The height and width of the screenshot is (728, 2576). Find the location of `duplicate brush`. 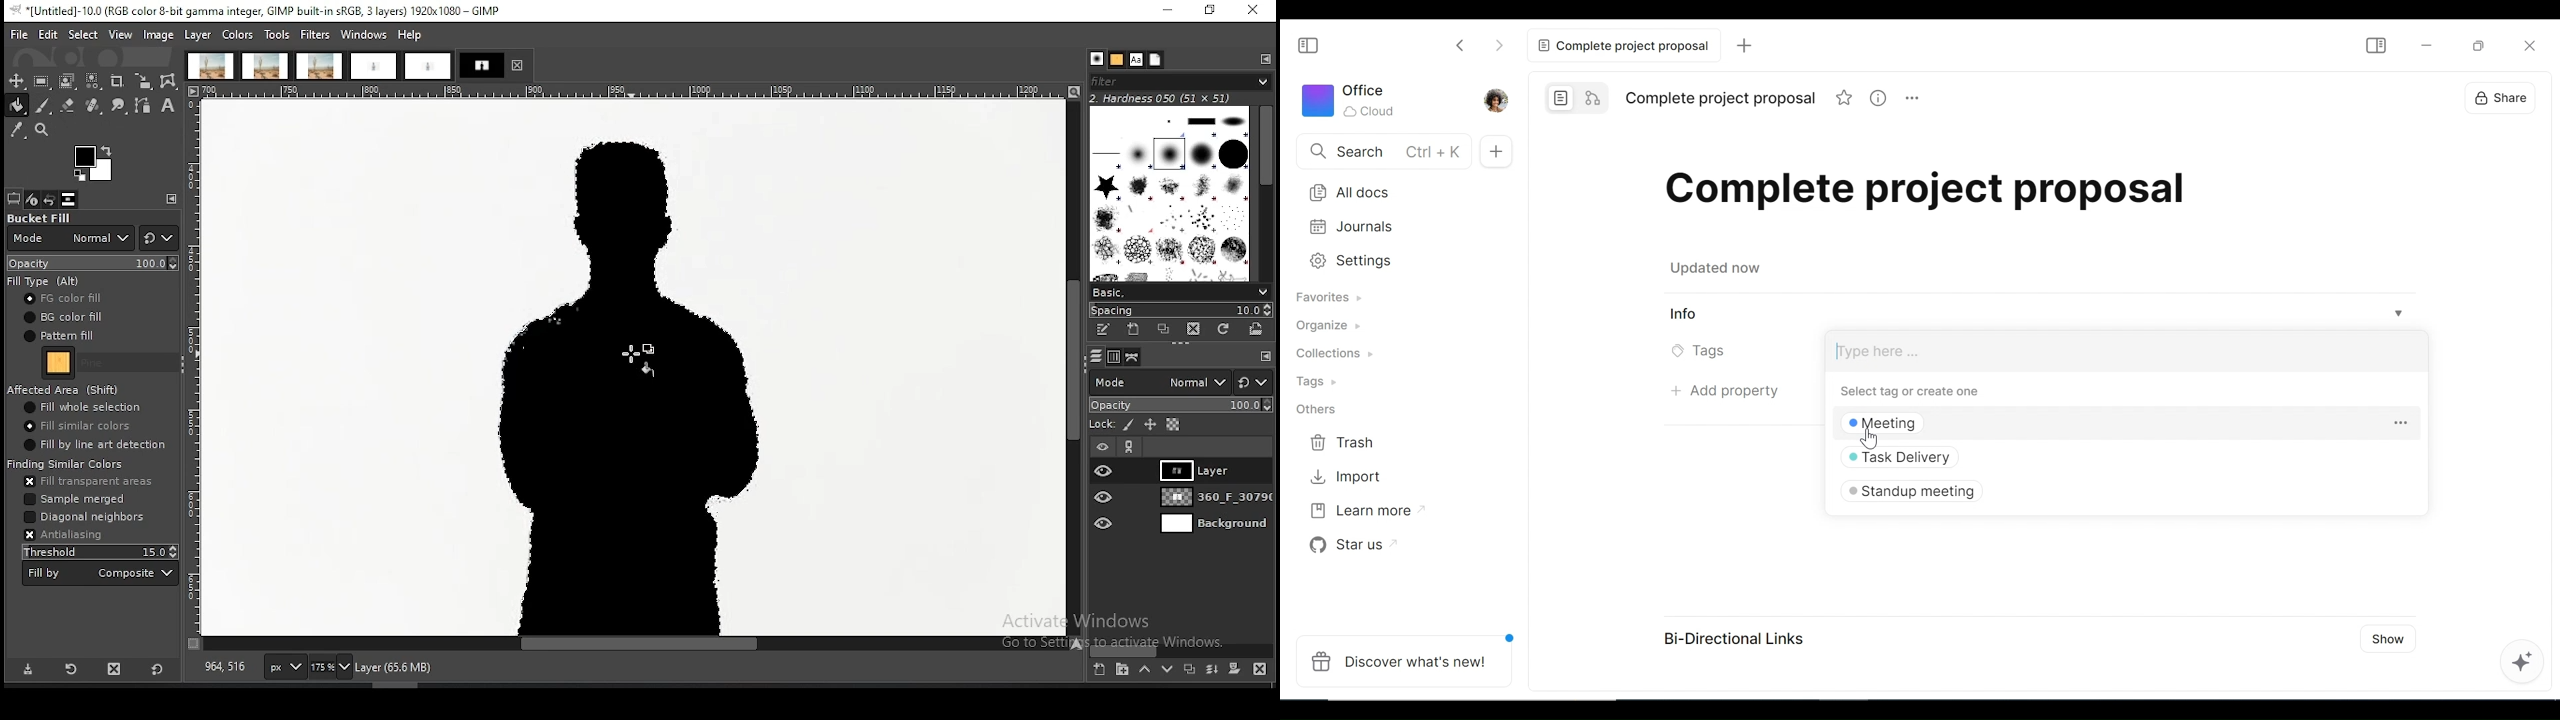

duplicate brush is located at coordinates (1165, 331).